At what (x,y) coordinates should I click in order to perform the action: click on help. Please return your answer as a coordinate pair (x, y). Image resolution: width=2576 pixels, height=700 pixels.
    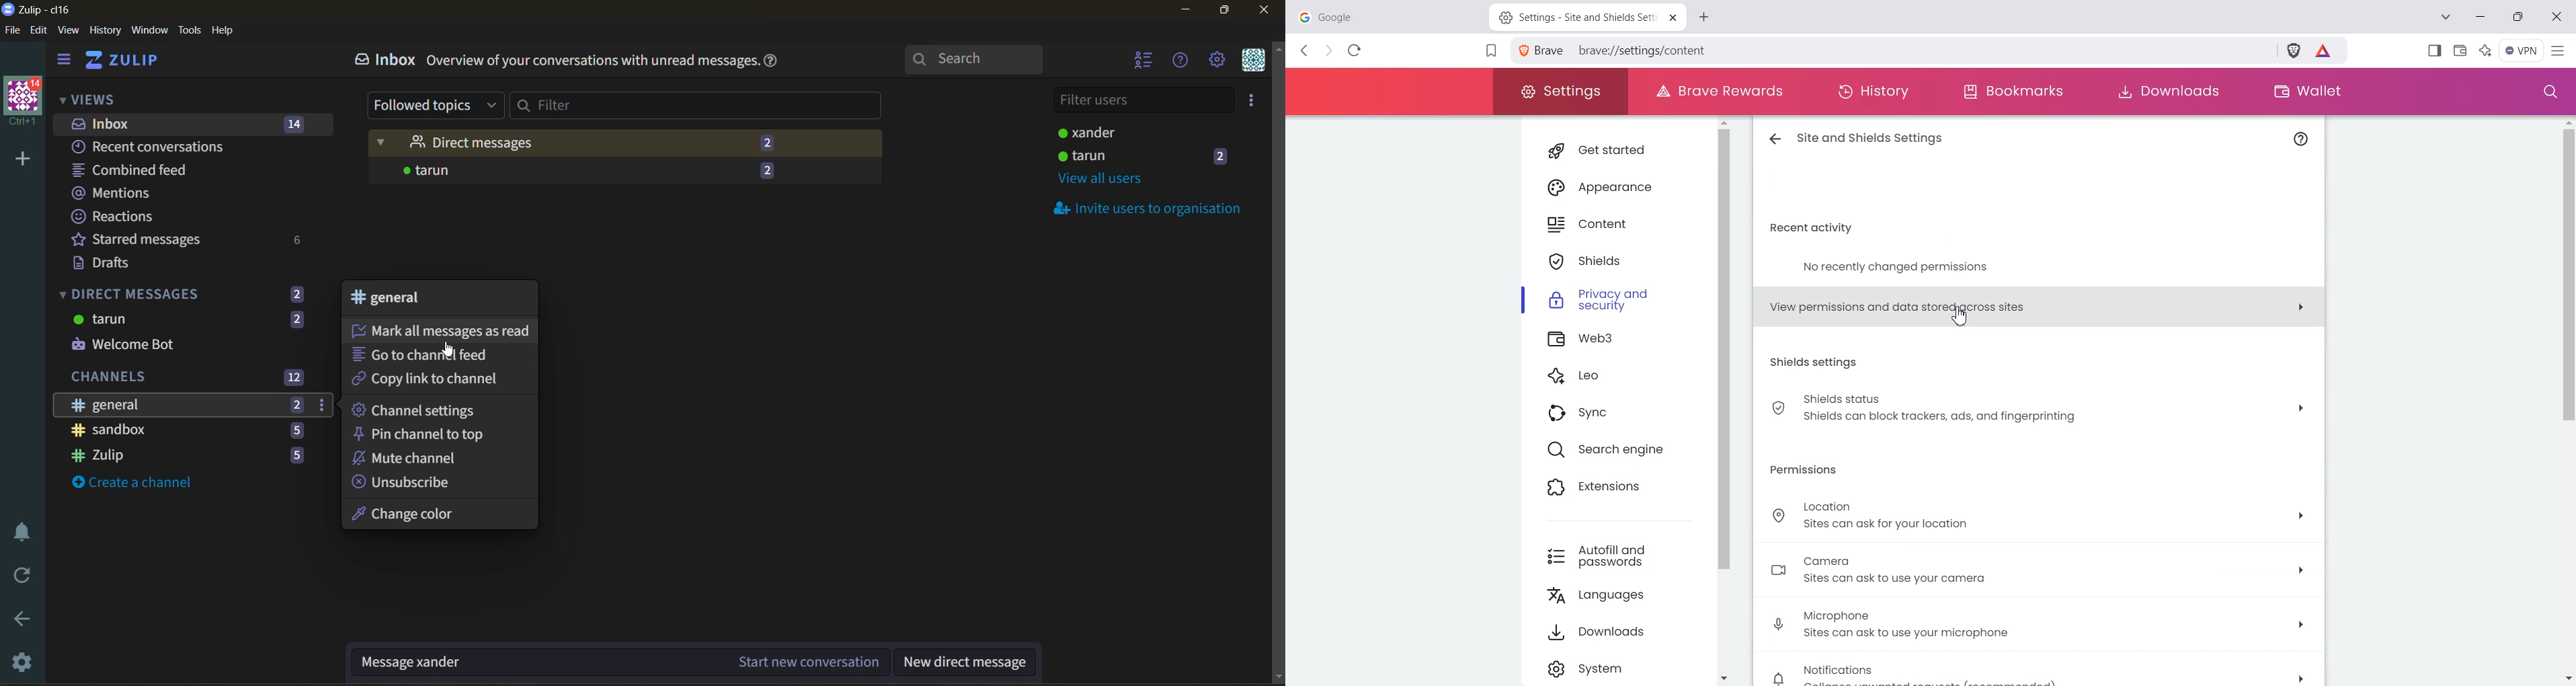
    Looking at the image, I should click on (223, 31).